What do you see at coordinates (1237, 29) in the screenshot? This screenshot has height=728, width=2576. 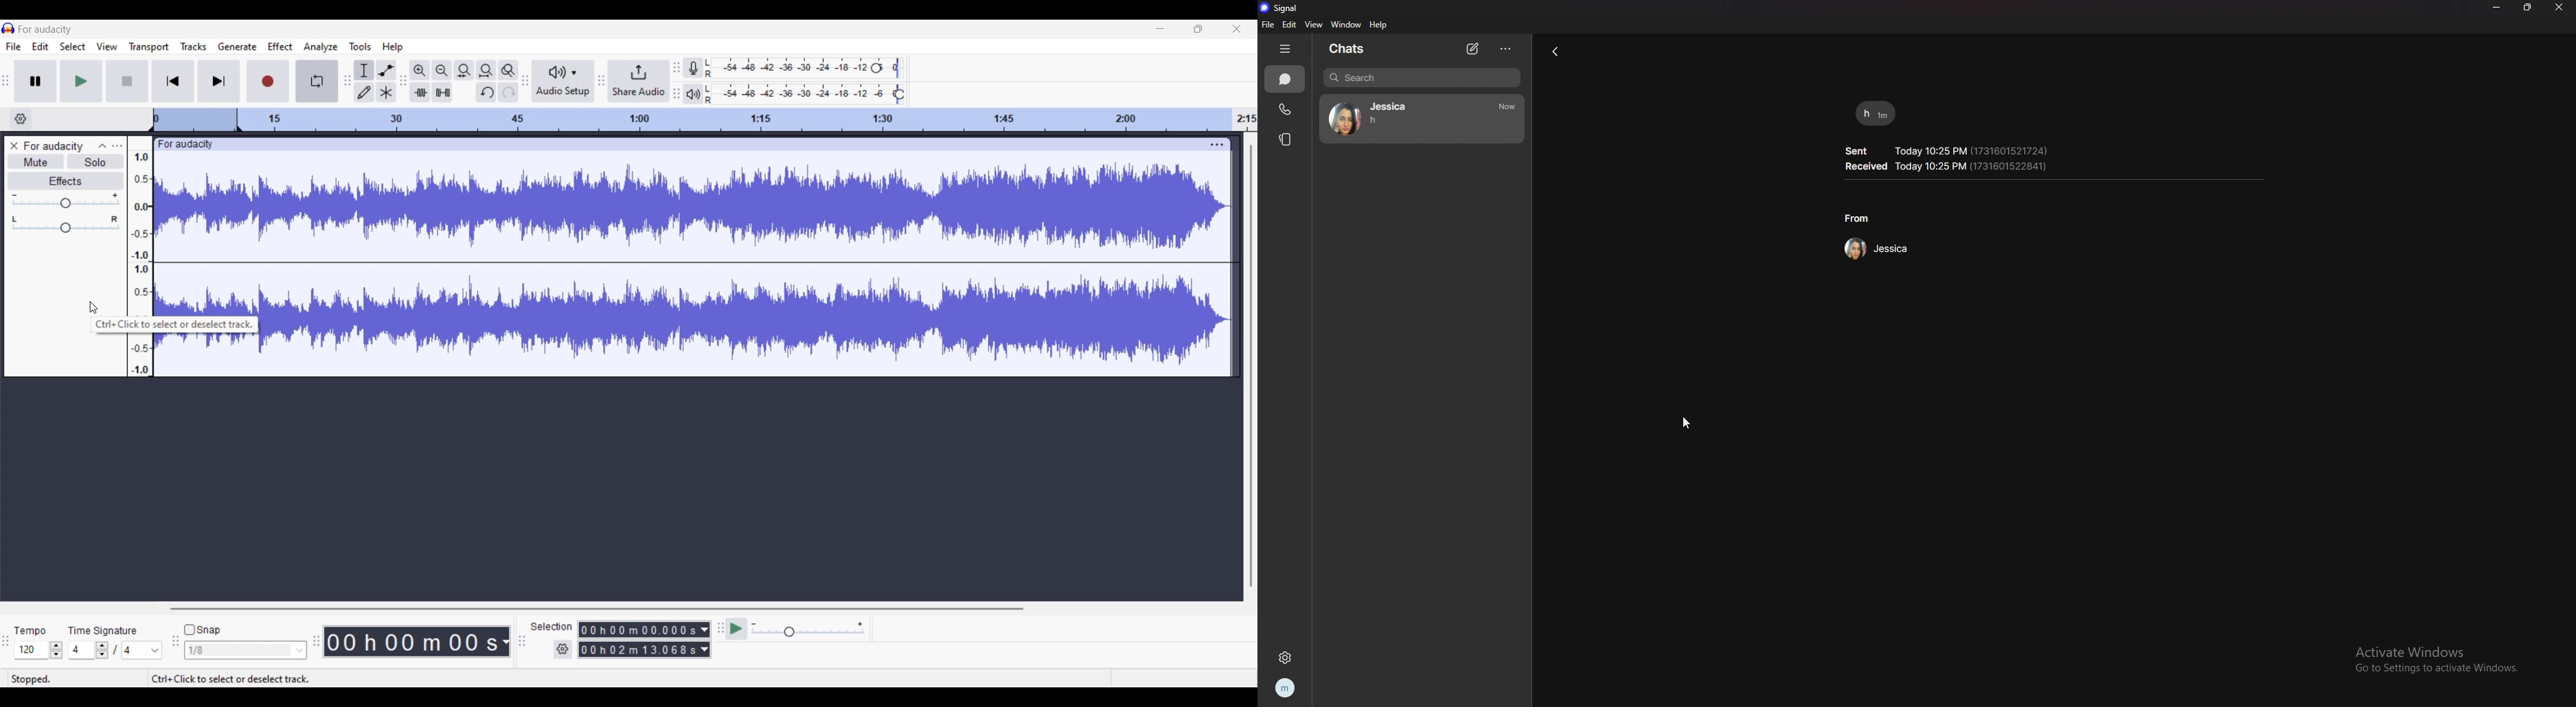 I see `Close interface` at bounding box center [1237, 29].